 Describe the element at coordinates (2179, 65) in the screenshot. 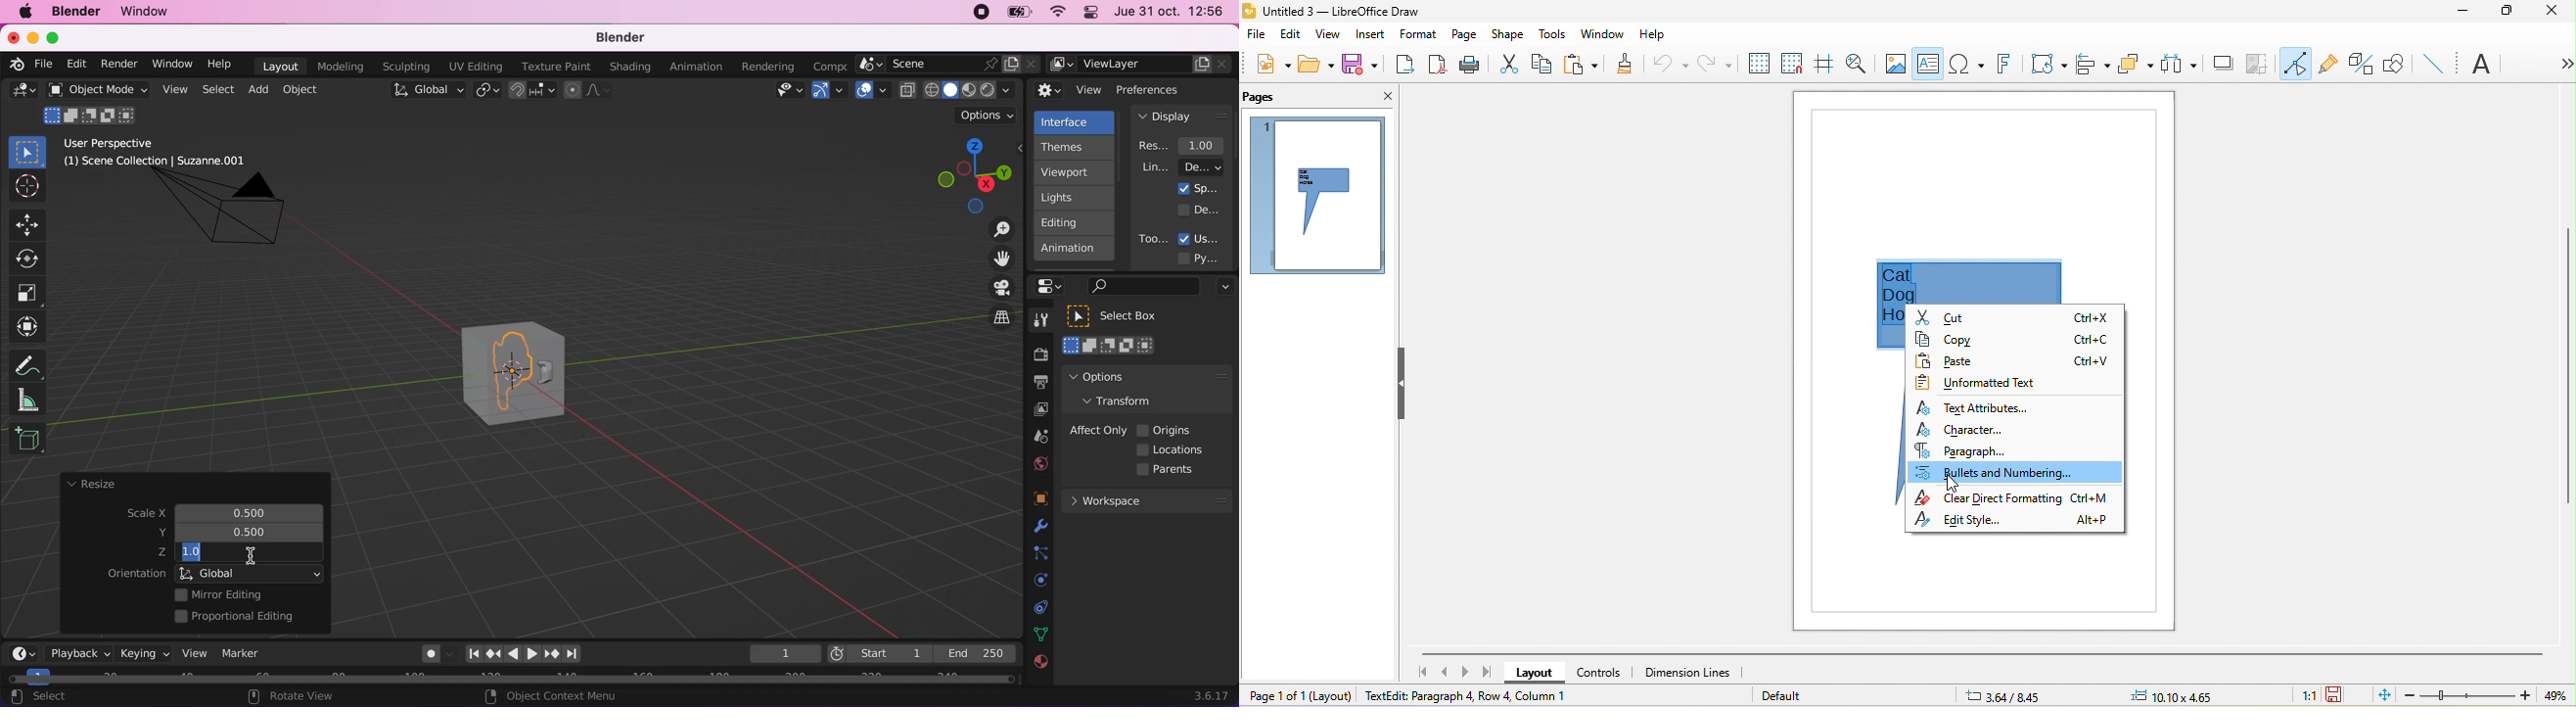

I see `select at least three object` at that location.